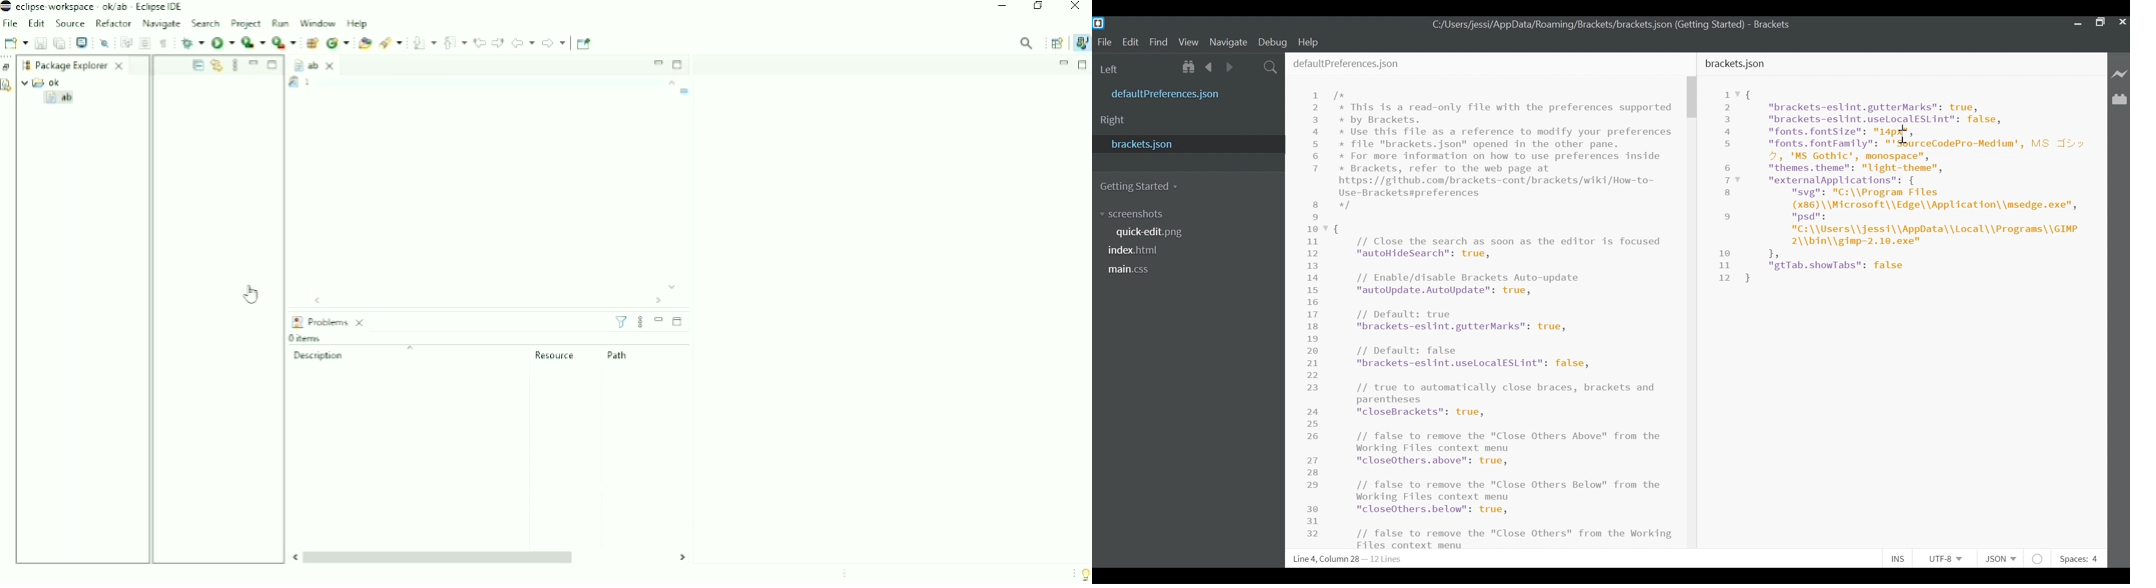 The image size is (2156, 588). What do you see at coordinates (1906, 198) in the screenshot?
I see `1v{

2 "brackets-eslint.gutterMarks": true,

3 "brackets-eslint.uselocalESLint": false,

4 "fonts. fontSize": ah

5 "fonts. fontFamily": "'SburceCodePro-Medium', MS Jv

4, 'MS Gothic', monospace",

6 "themes.theme": "light-theme",

Tv "externalApplications": {

8 "svg": "C:\\Program Files
(x86) \\Microsoft\\Edge\\Application\\msedge.exe",

9 "psd":
"C:\\Users\\jessi\\AppData\\Local\\Programs\\GIMP
2\\bin\\gimp-2.10.exe"

10 1,

11 "gtTab.showTabs": false

12}` at bounding box center [1906, 198].